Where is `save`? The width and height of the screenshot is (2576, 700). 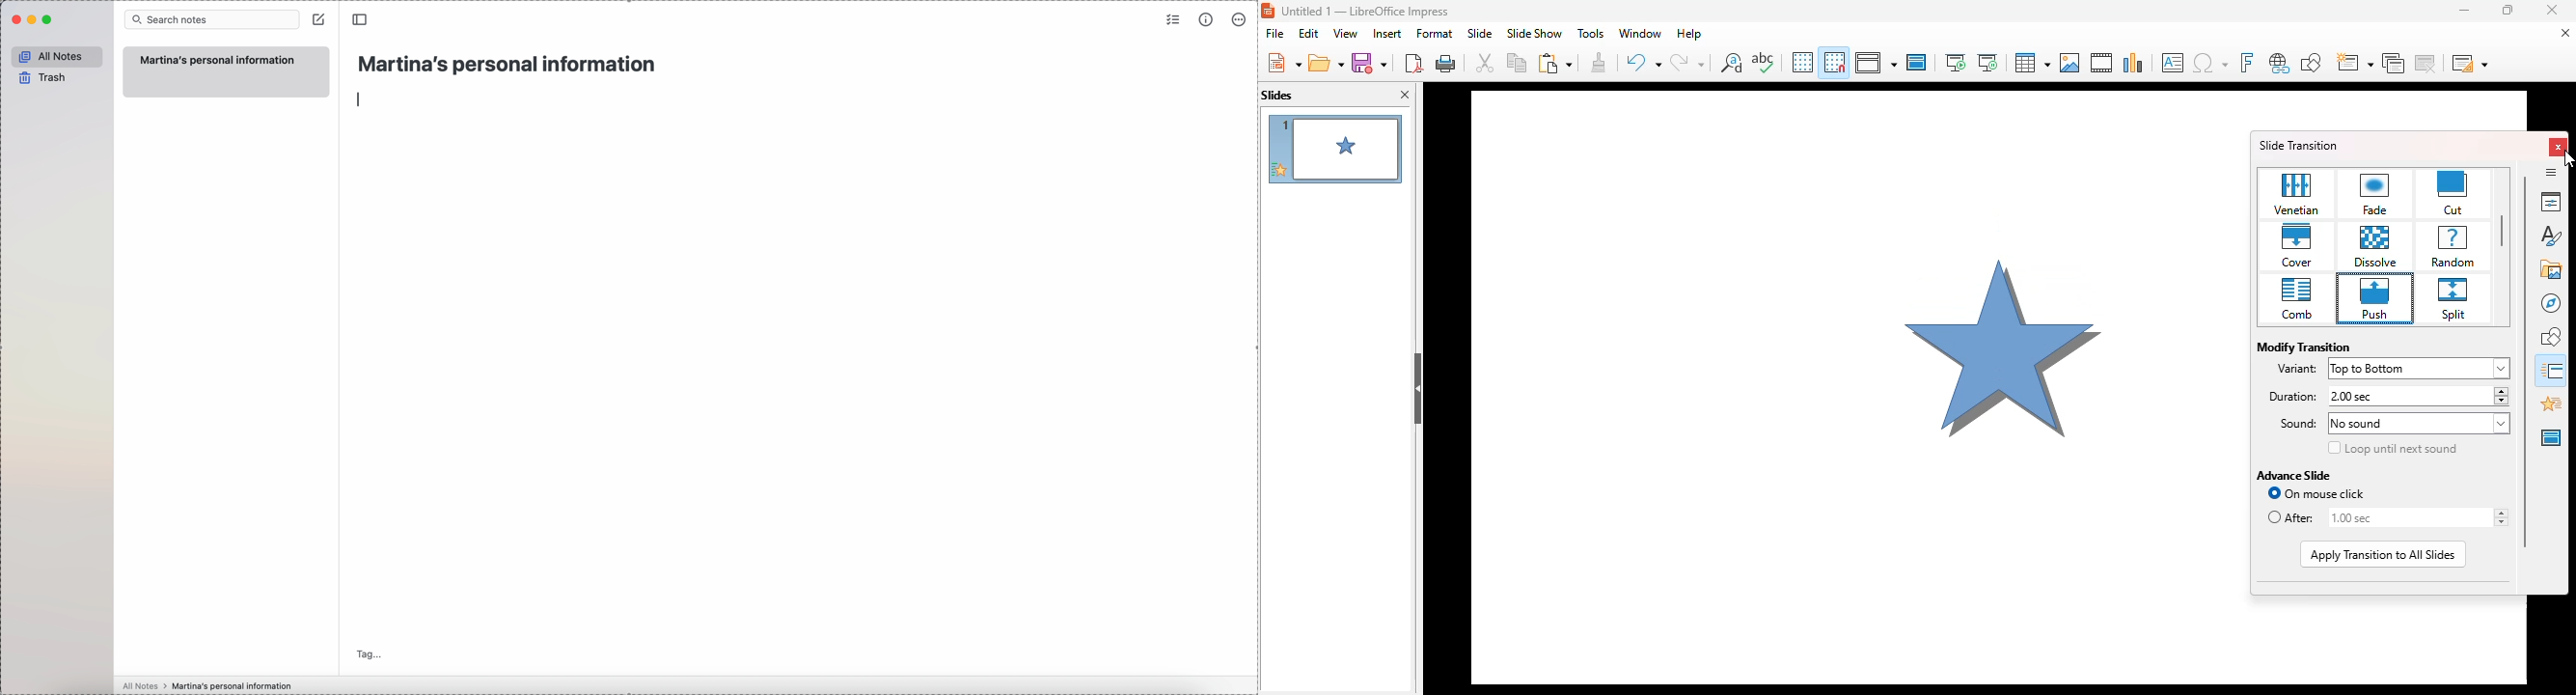
save is located at coordinates (1369, 63).